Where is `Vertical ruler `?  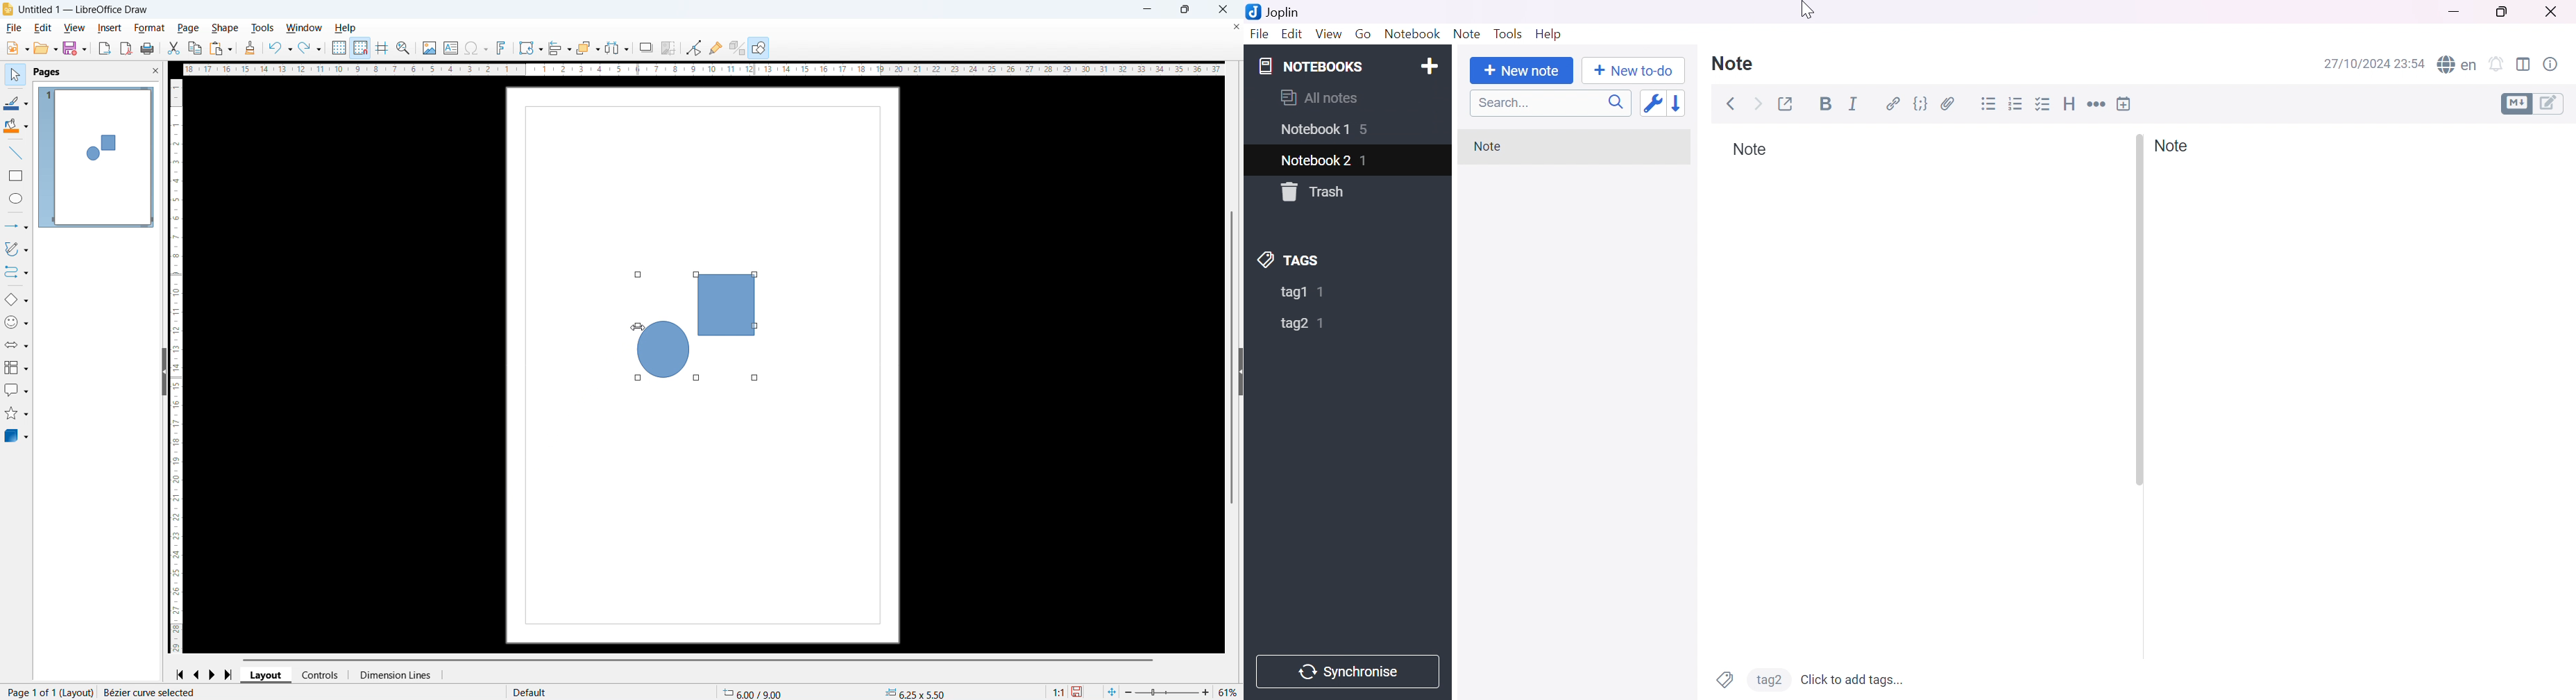
Vertical ruler  is located at coordinates (175, 367).